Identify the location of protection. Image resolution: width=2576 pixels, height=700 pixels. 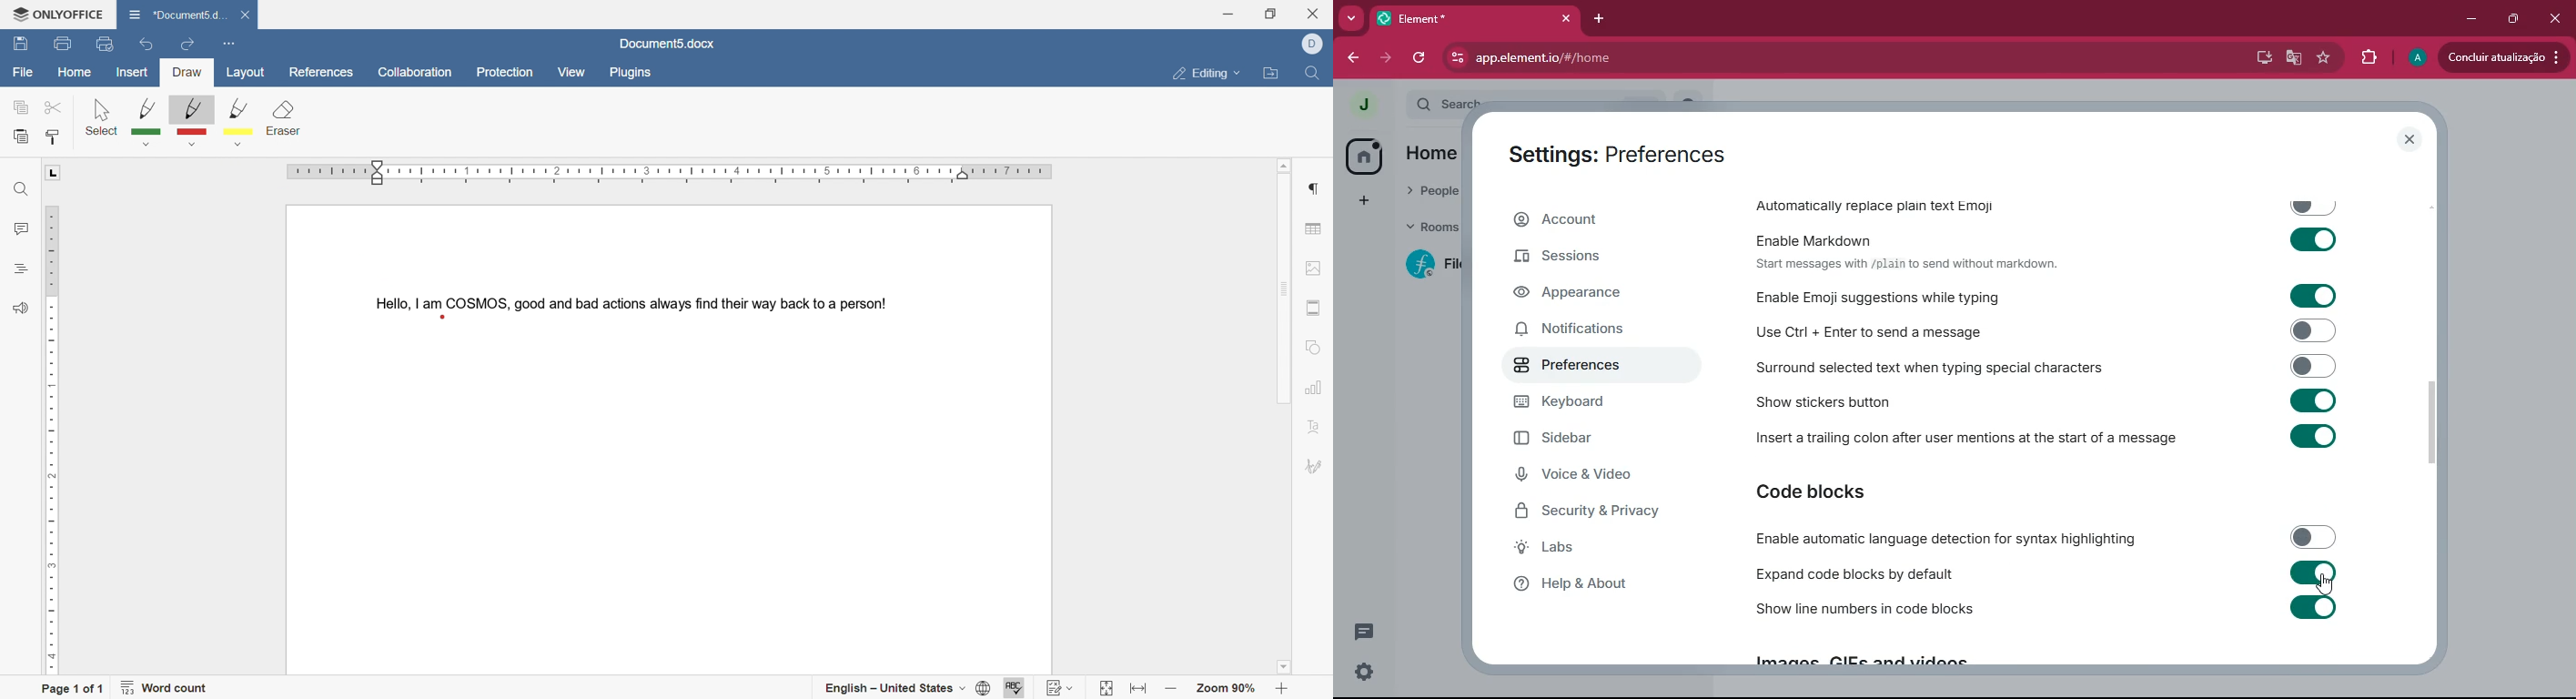
(508, 73).